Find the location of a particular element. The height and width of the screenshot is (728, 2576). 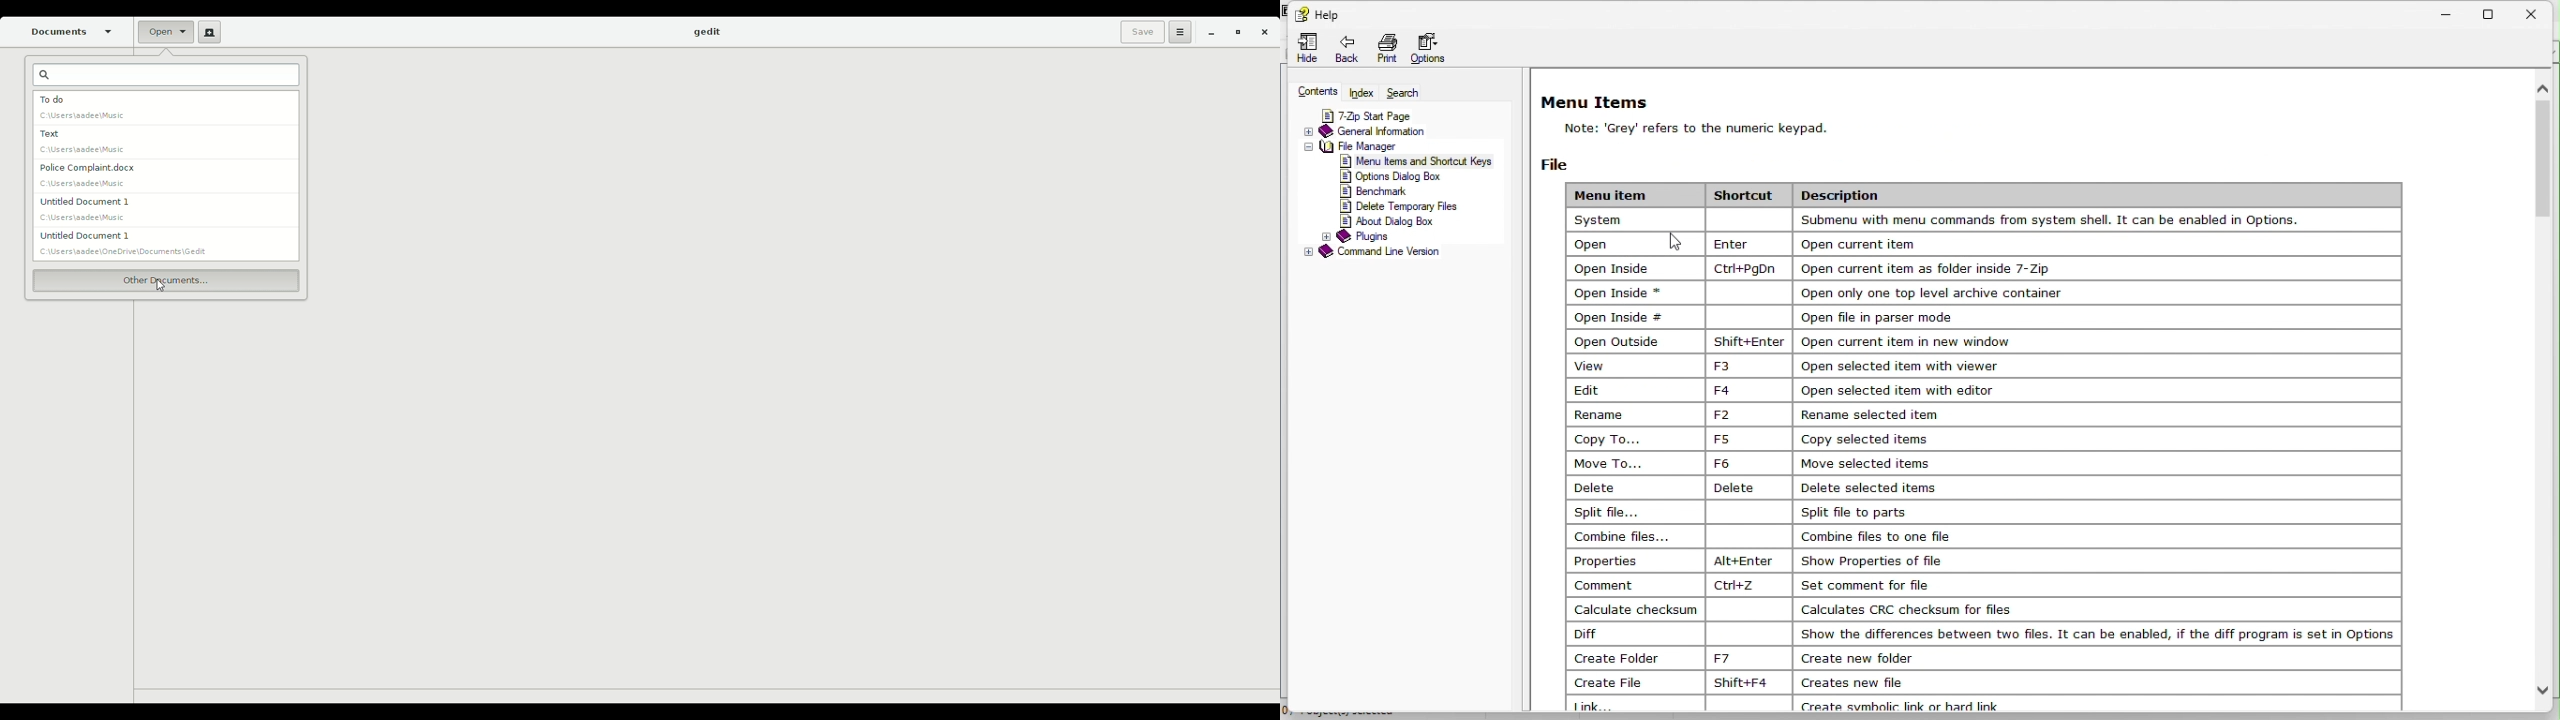

| Properties | Alt+Enter | Show Properties of file is located at coordinates (1769, 560).